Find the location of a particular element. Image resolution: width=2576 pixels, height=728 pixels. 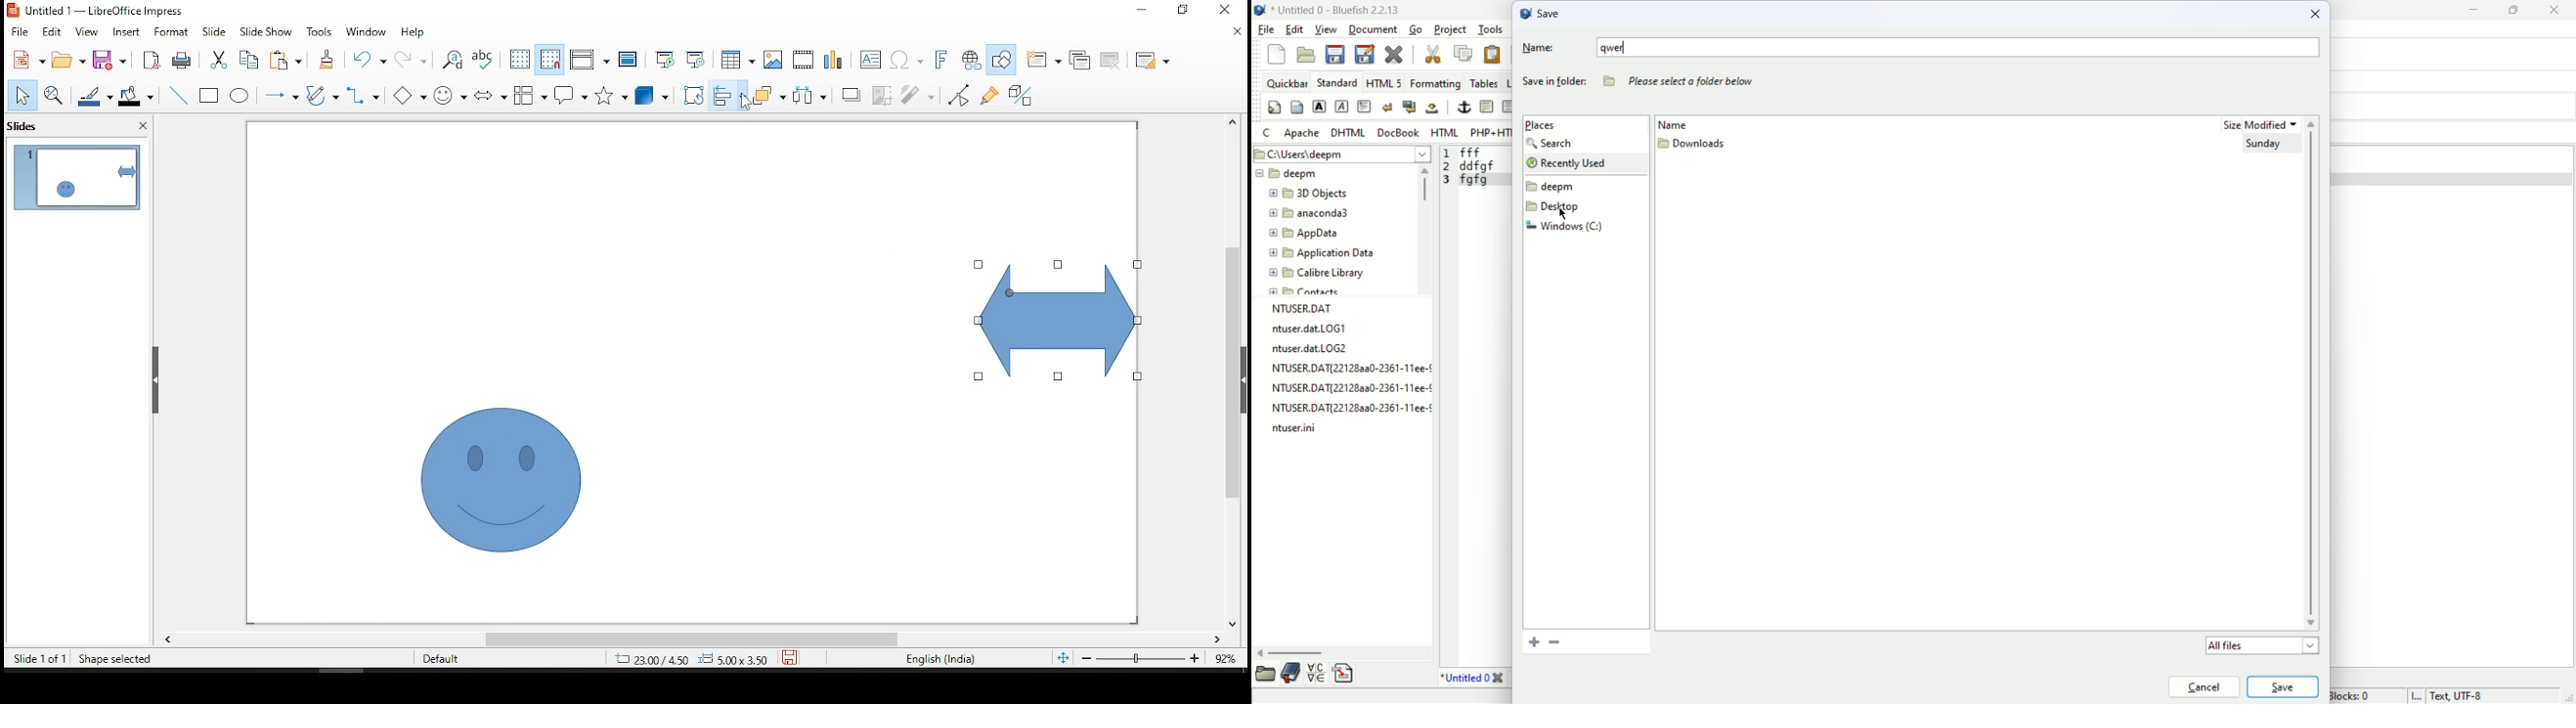

show draw functions is located at coordinates (1000, 60).